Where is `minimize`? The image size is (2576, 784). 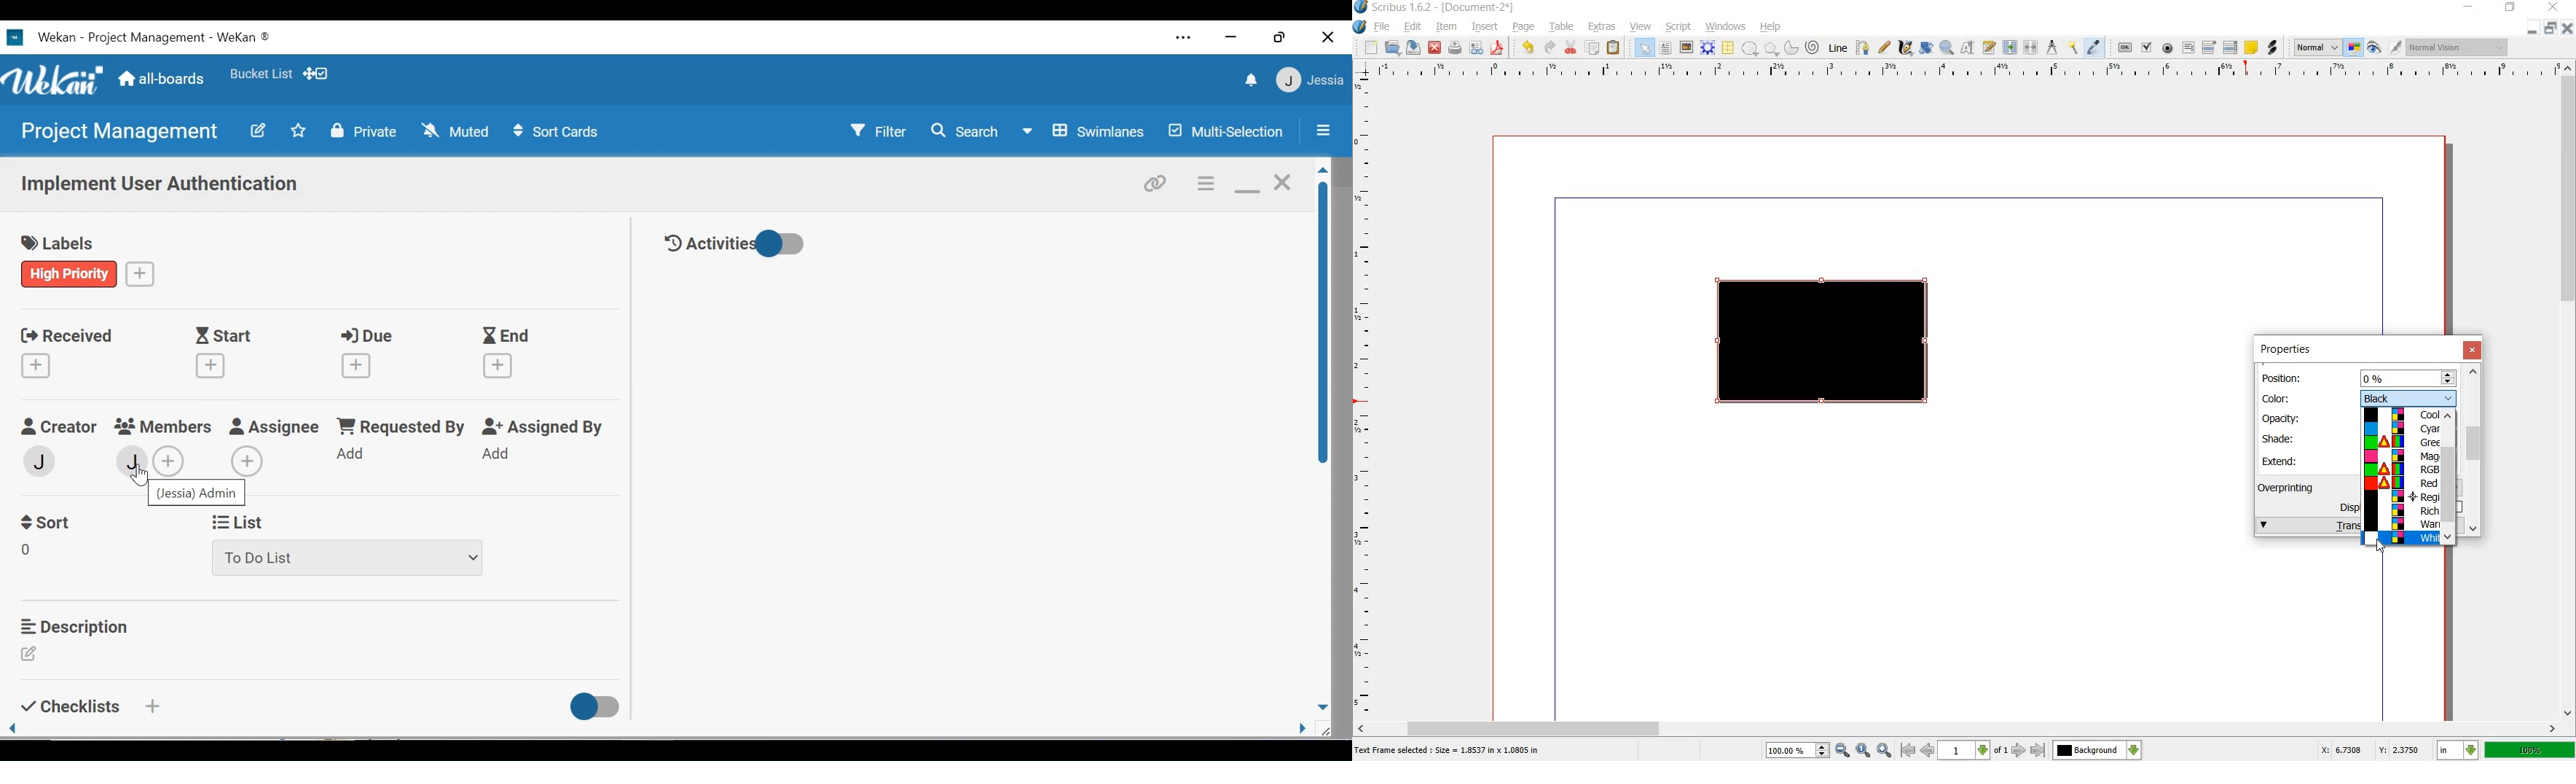
minimize is located at coordinates (2533, 29).